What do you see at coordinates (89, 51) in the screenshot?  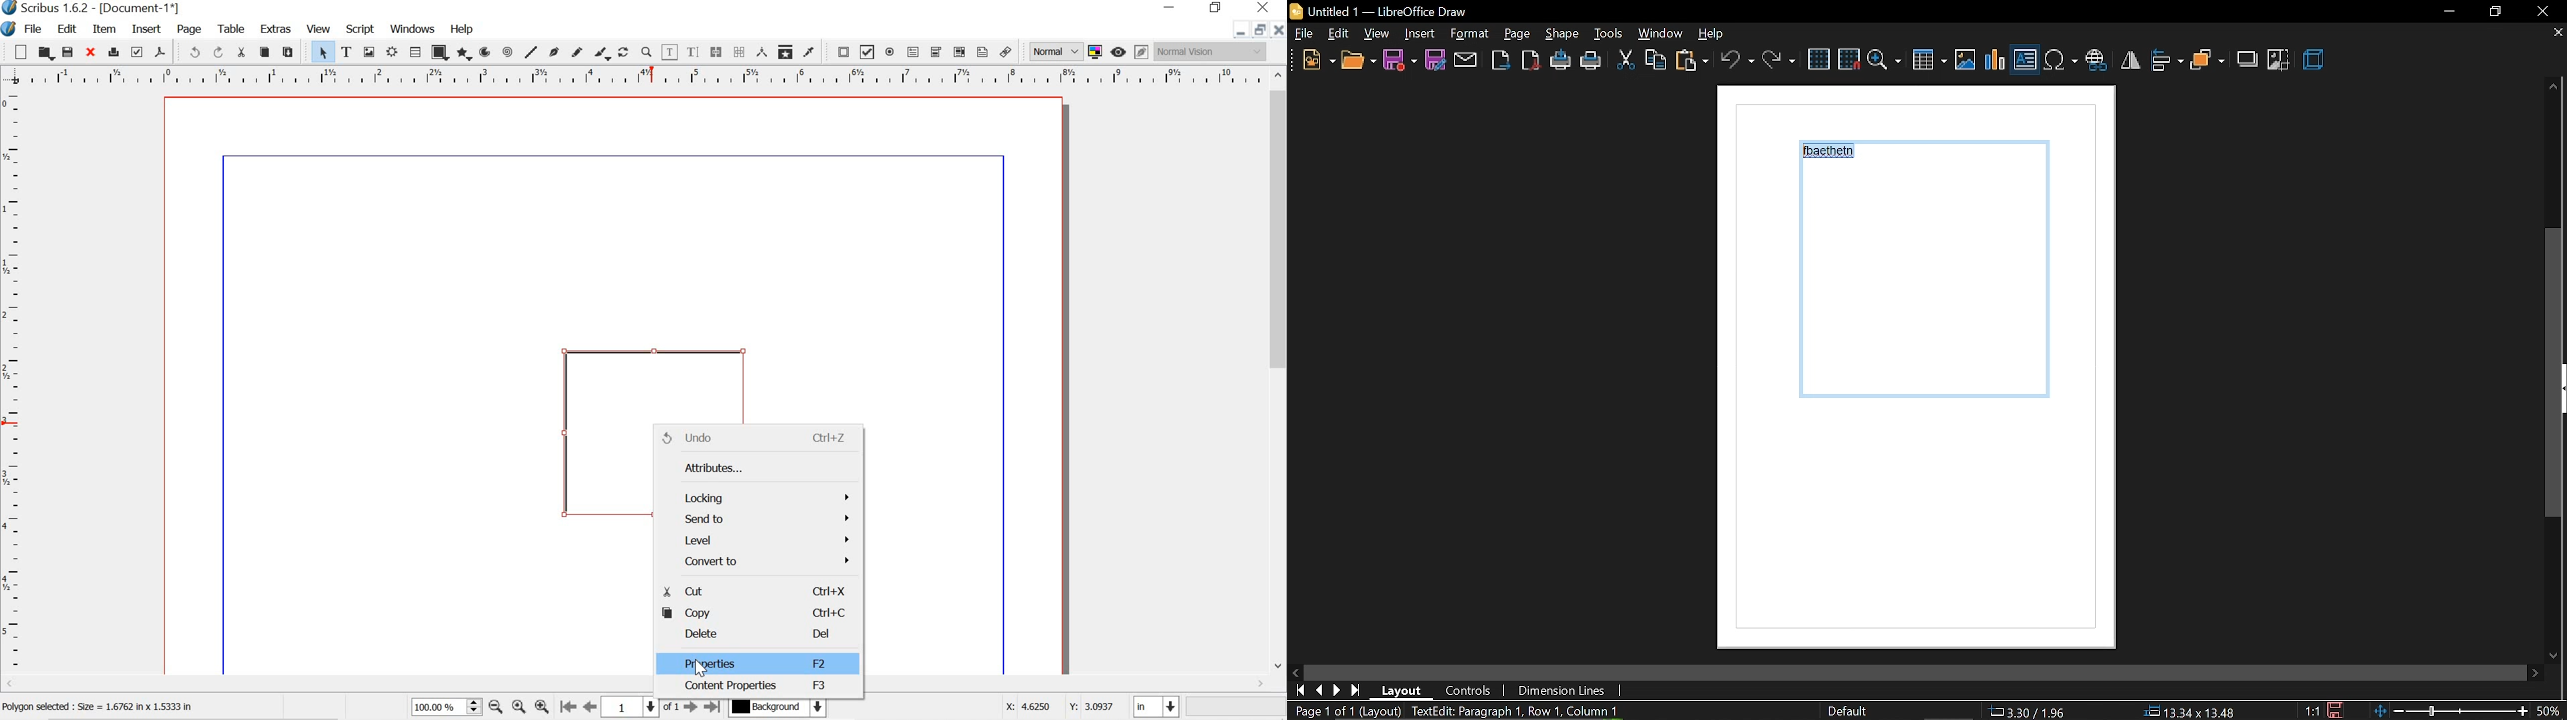 I see `close` at bounding box center [89, 51].